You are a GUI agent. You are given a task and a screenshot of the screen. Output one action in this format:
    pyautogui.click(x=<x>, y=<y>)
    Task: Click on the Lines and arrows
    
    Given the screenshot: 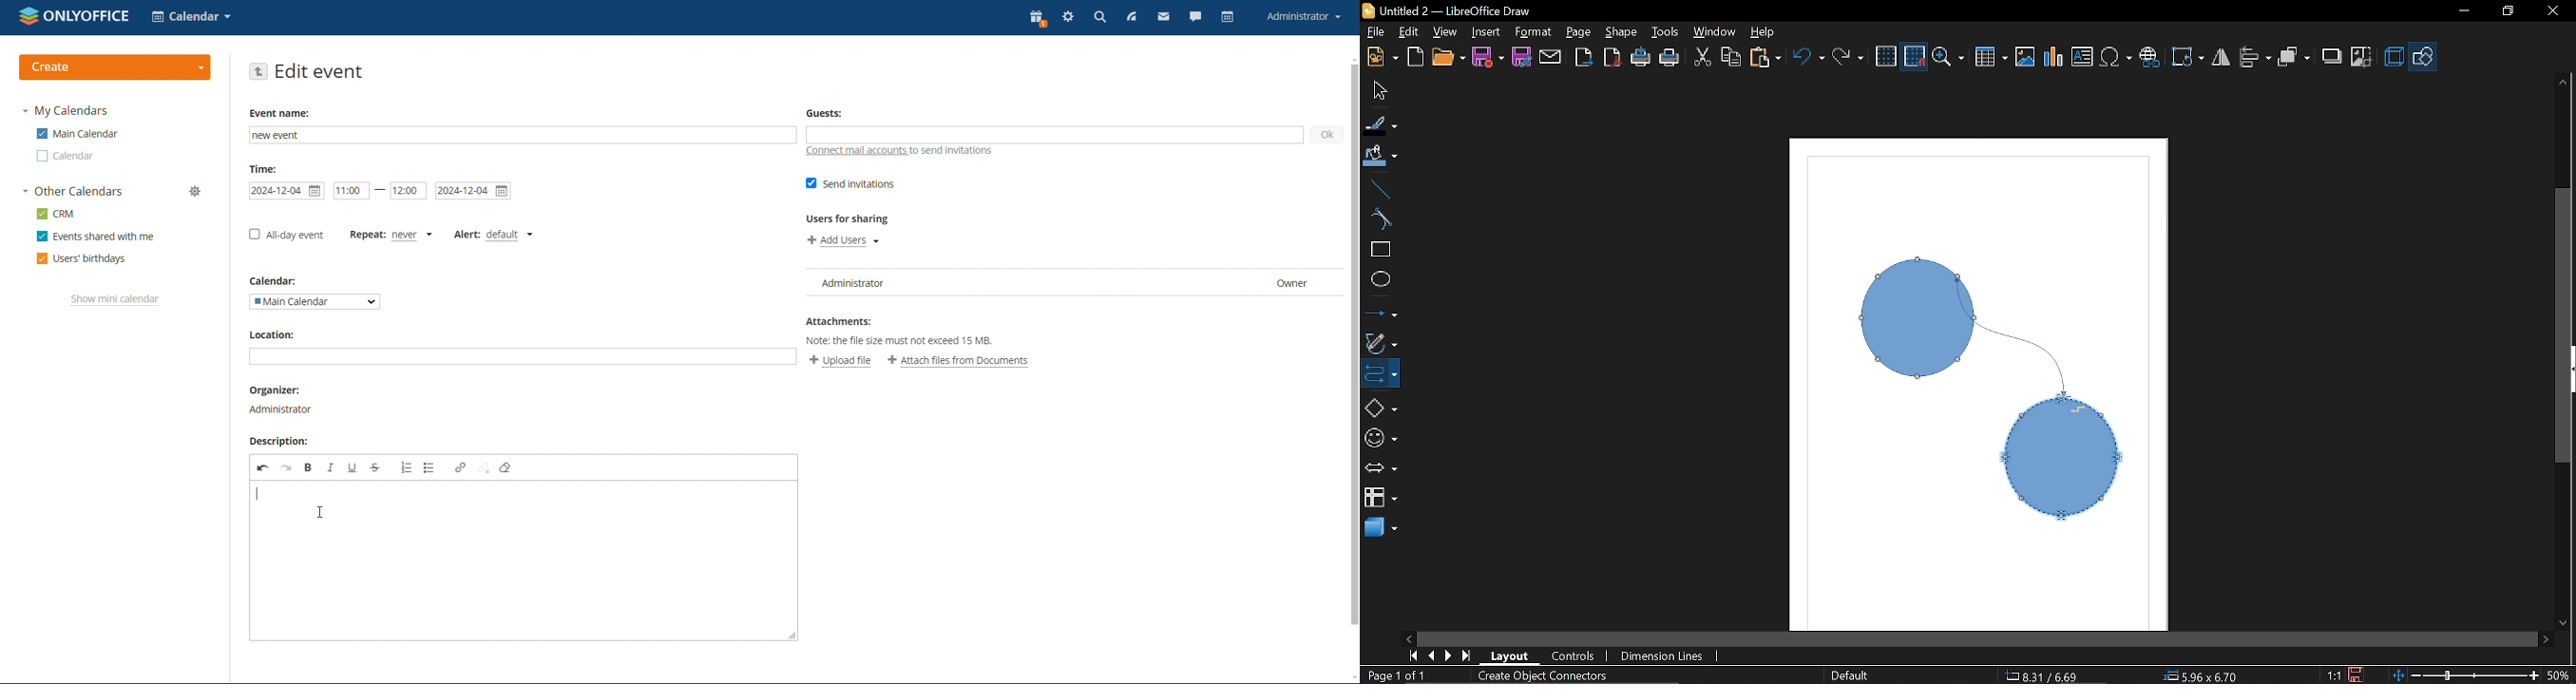 What is the action you would take?
    pyautogui.click(x=1381, y=314)
    